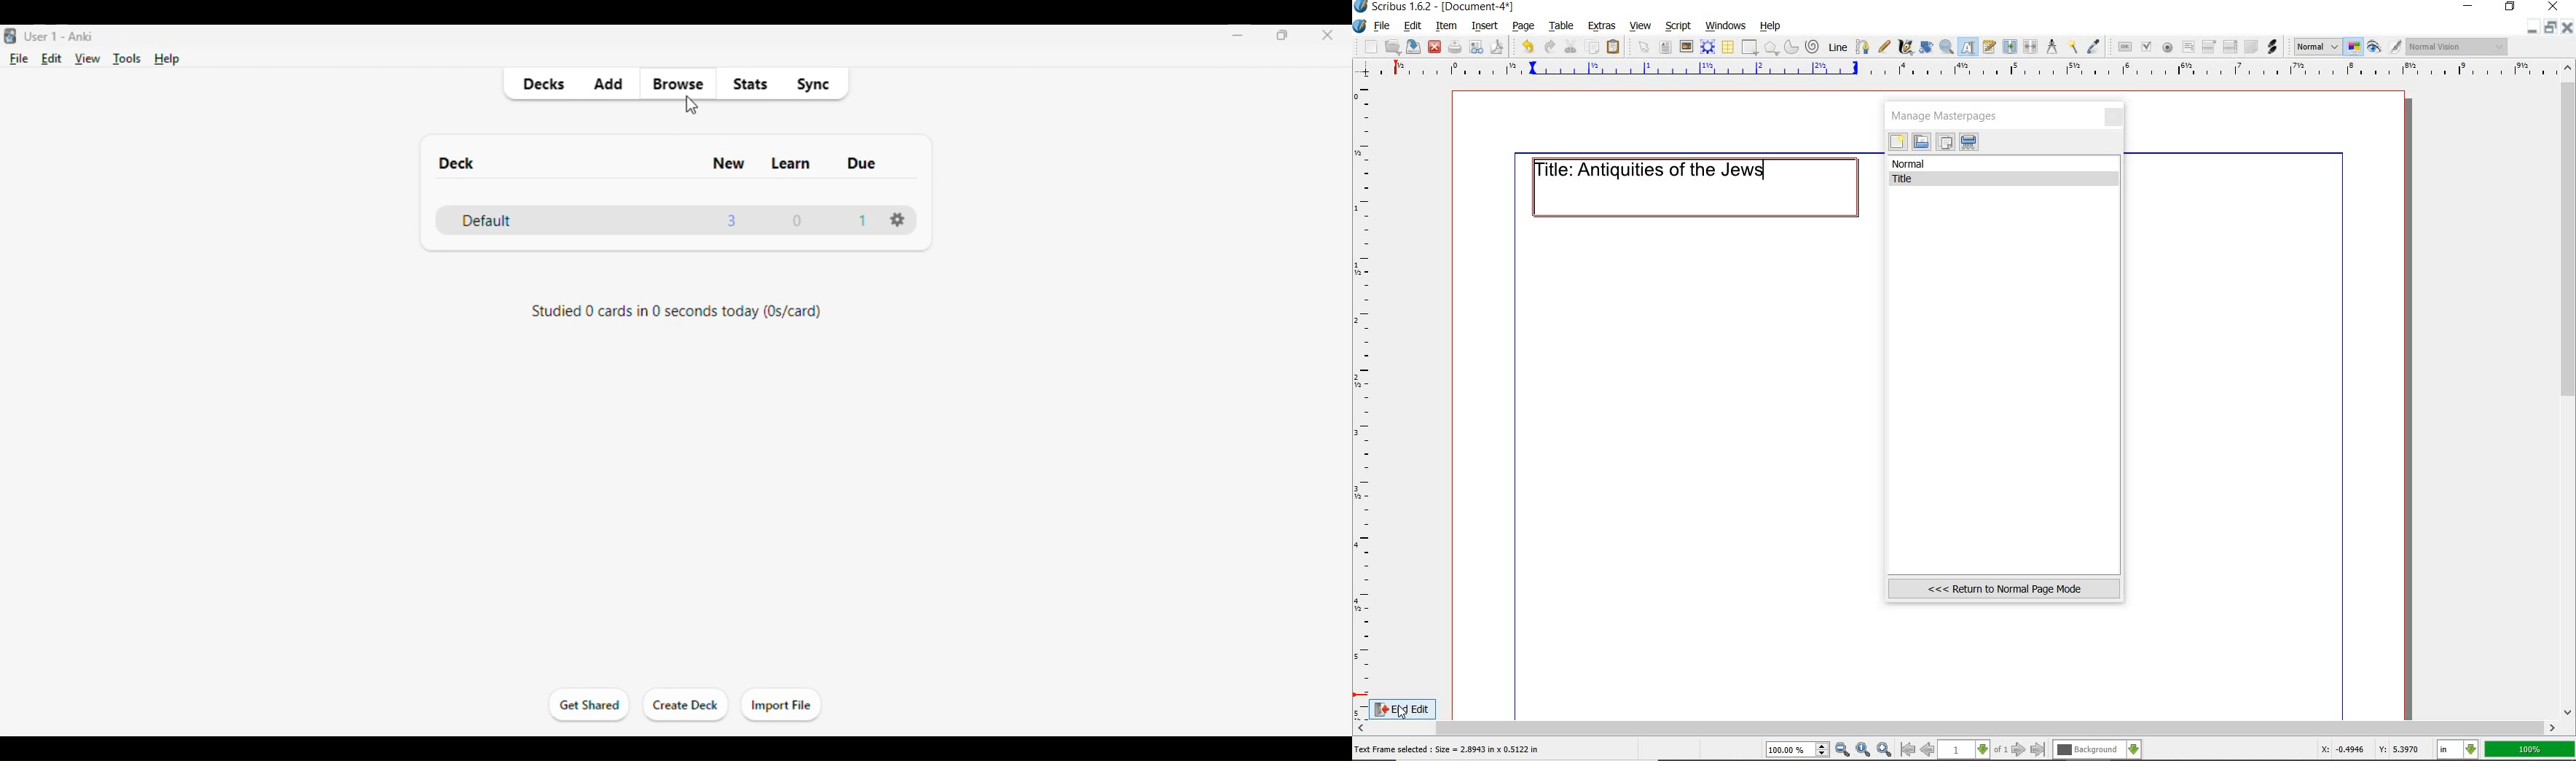 This screenshot has height=784, width=2576. What do you see at coordinates (2005, 164) in the screenshot?
I see `normal` at bounding box center [2005, 164].